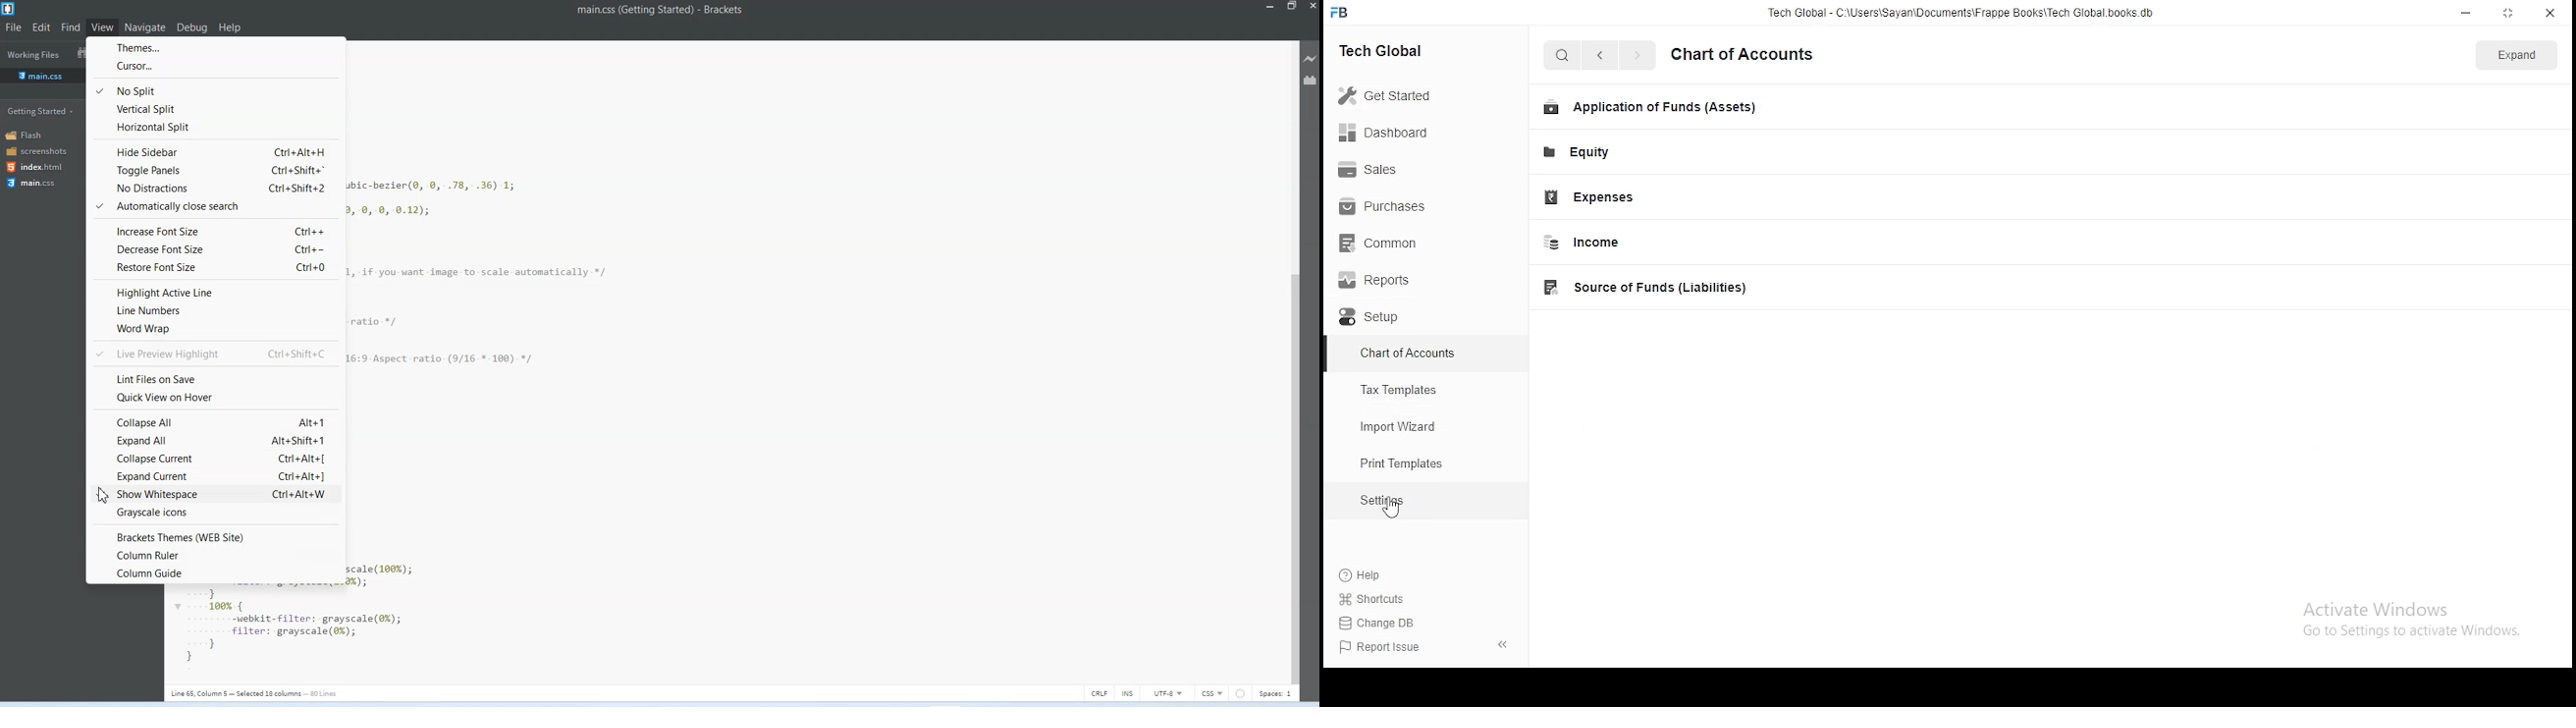 The height and width of the screenshot is (728, 2576). Describe the element at coordinates (1612, 197) in the screenshot. I see `Expenses ` at that location.